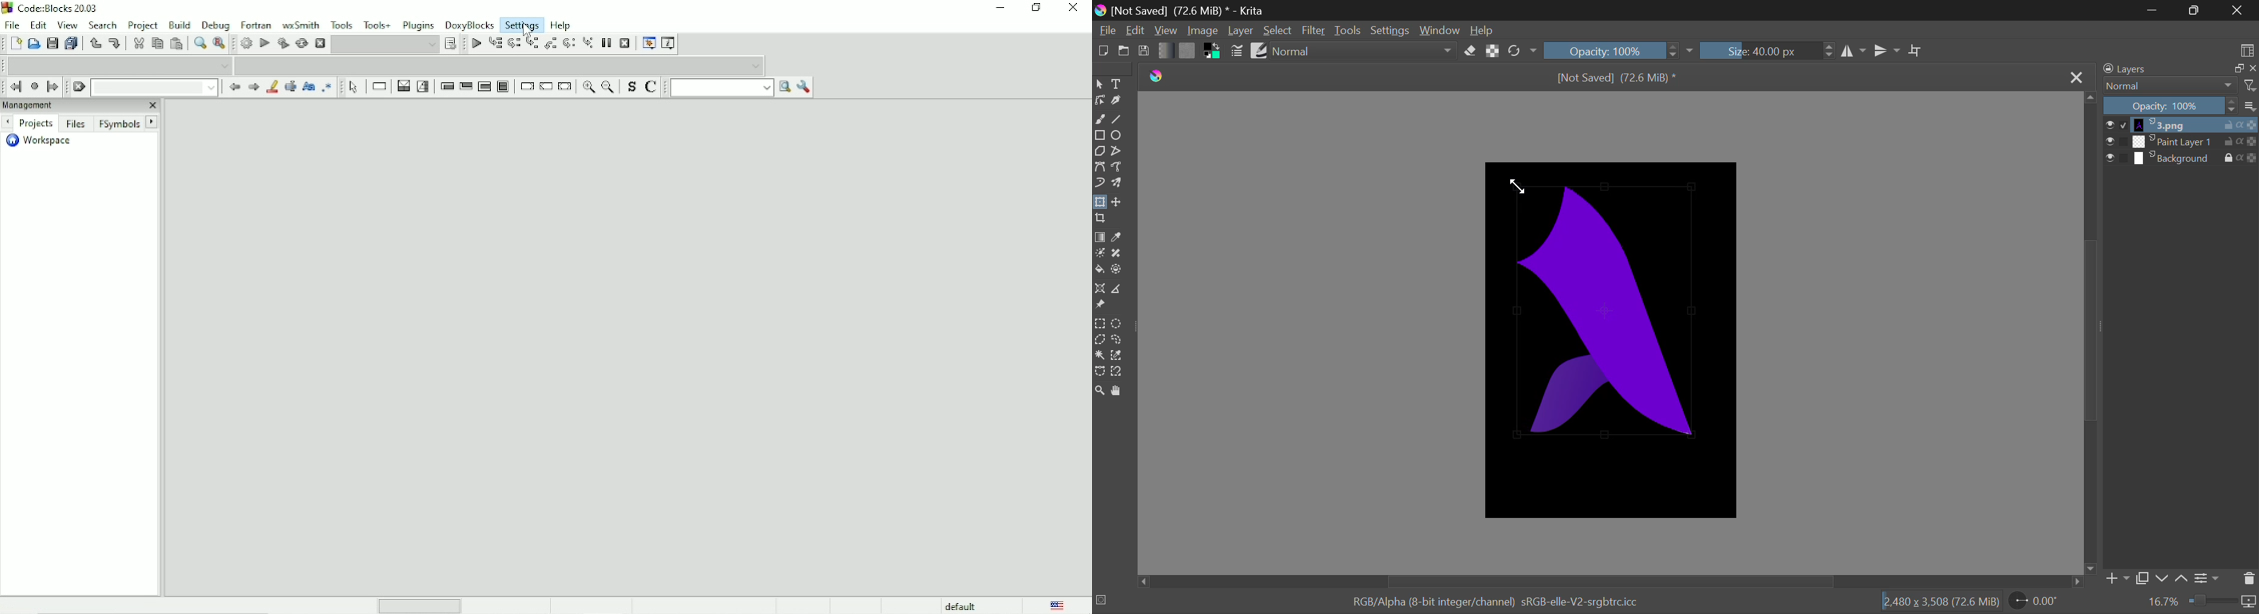  What do you see at coordinates (1100, 204) in the screenshot?
I see `Transform Layers` at bounding box center [1100, 204].